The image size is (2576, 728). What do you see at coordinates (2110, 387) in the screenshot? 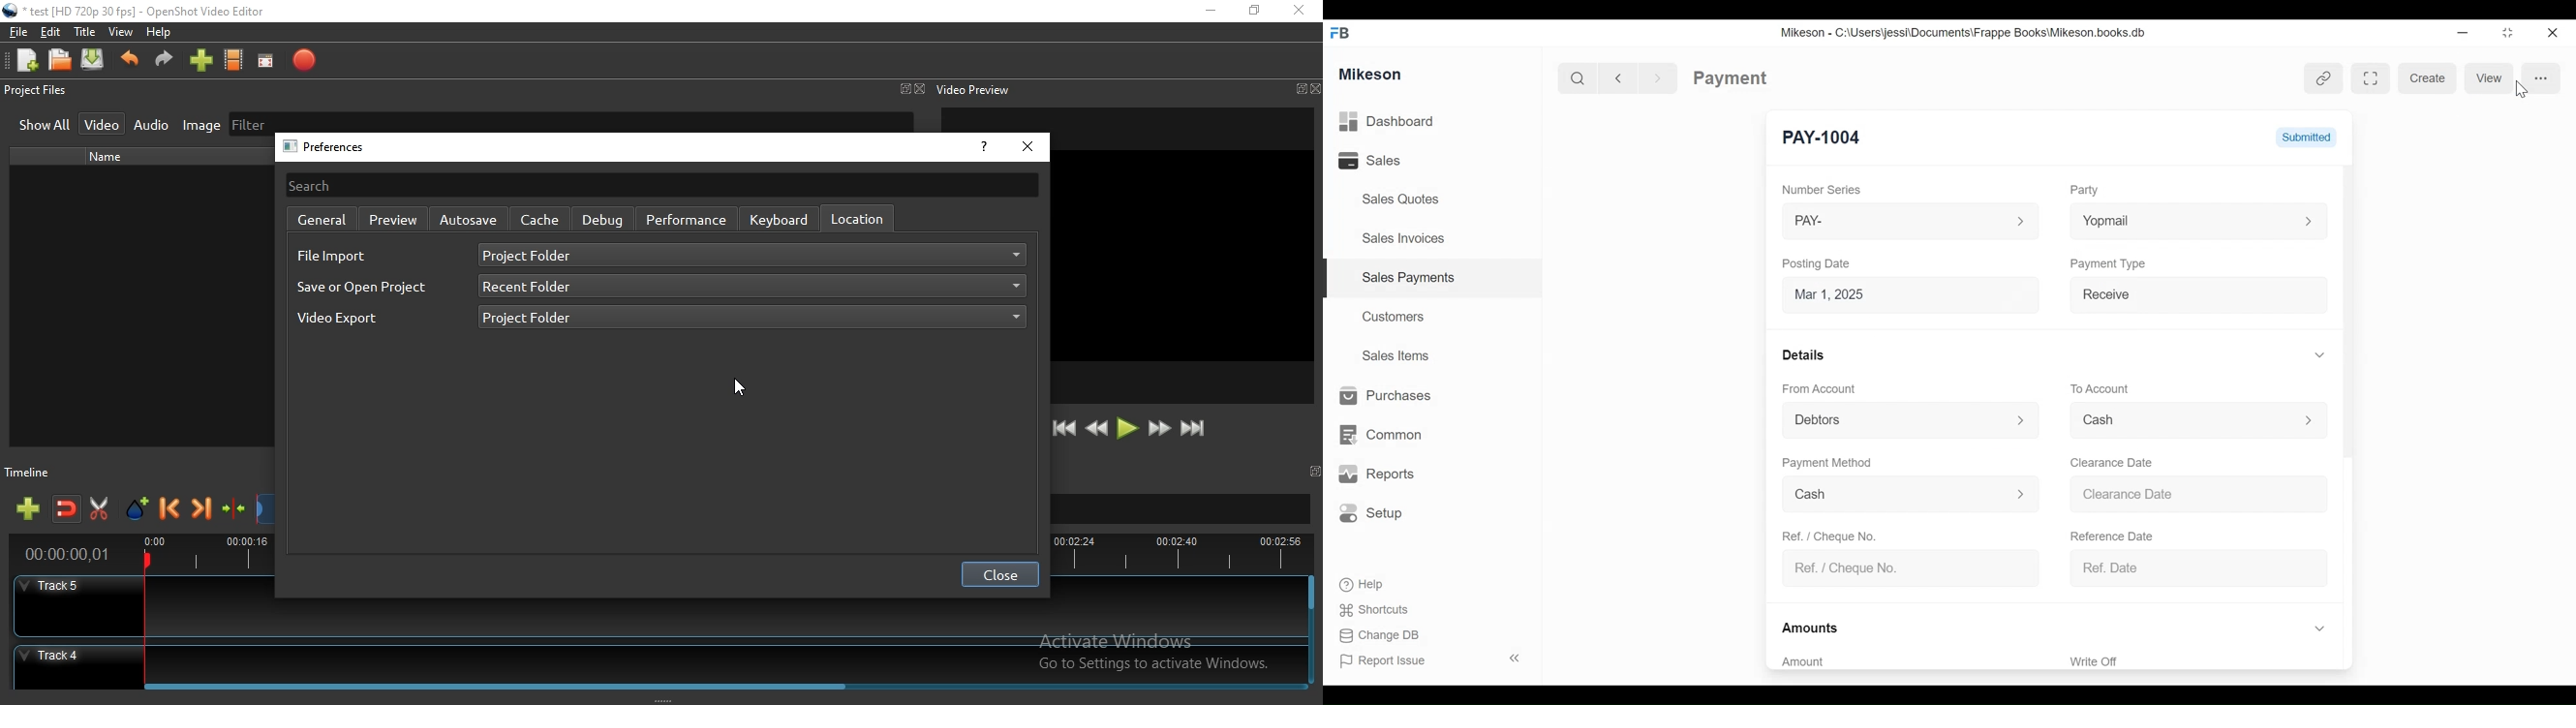
I see `To account` at bounding box center [2110, 387].